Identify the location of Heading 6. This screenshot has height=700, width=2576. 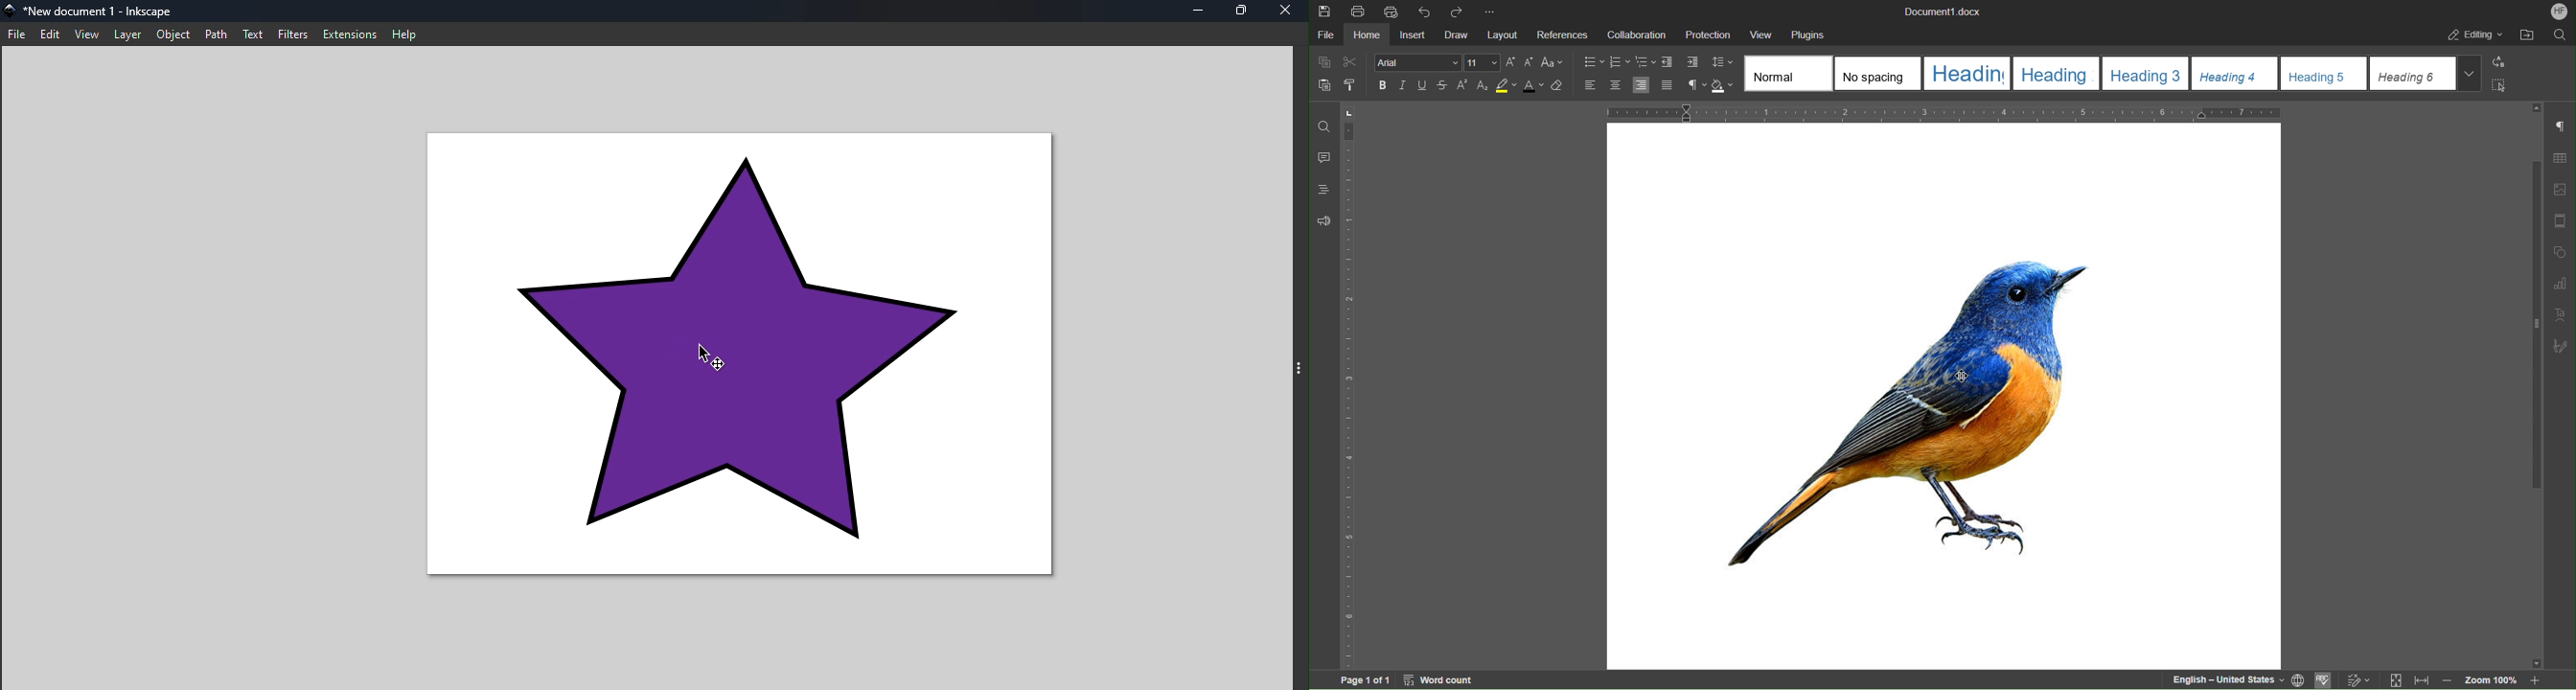
(2412, 73).